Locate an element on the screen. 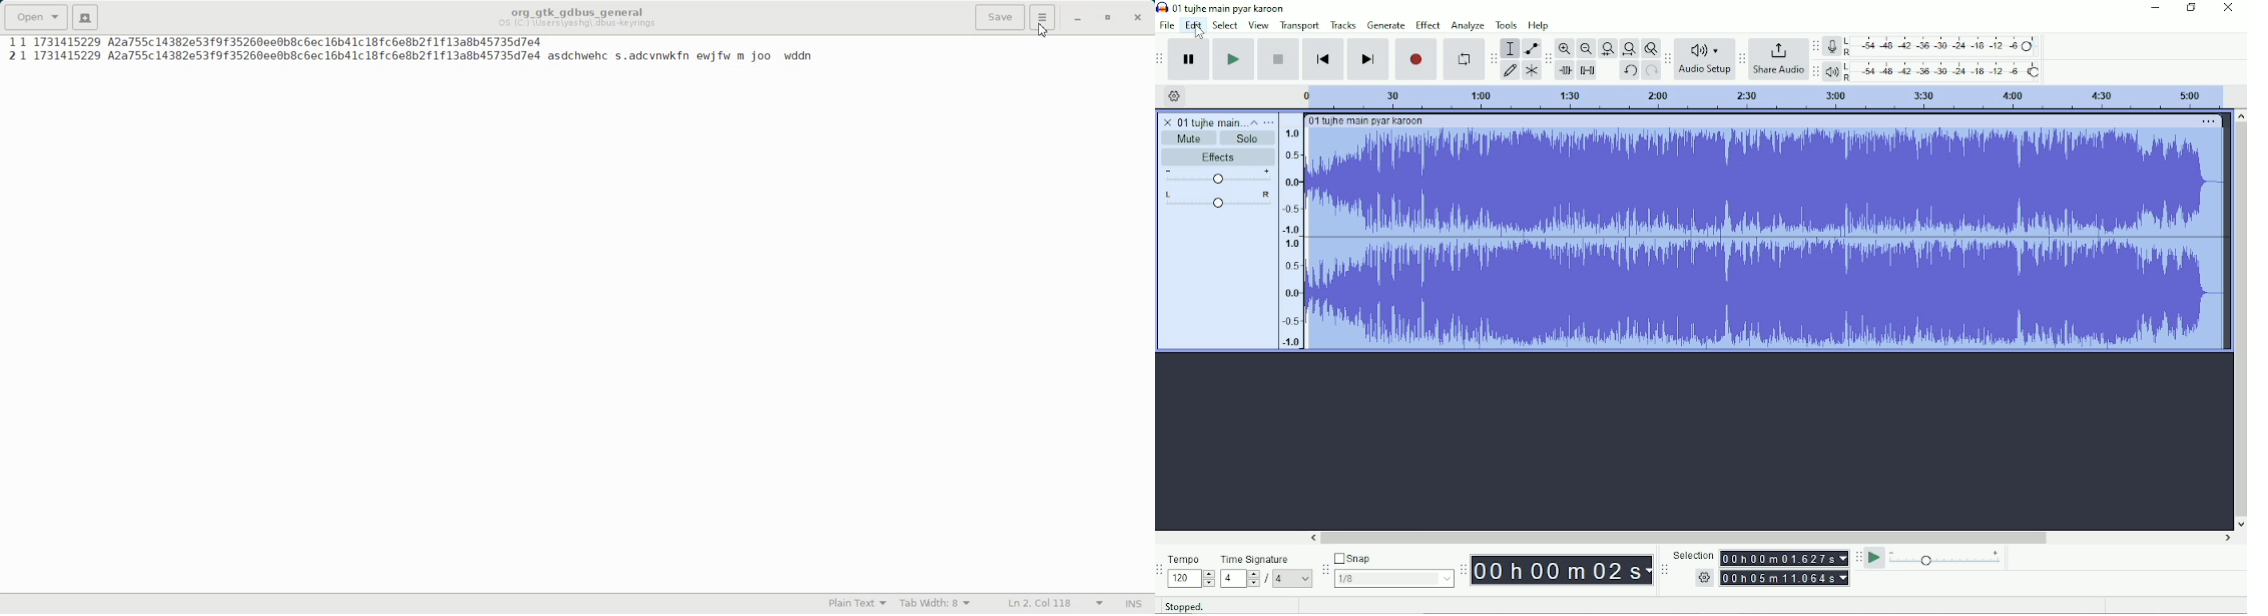  00 h 00 m 00.00s is located at coordinates (1785, 578).